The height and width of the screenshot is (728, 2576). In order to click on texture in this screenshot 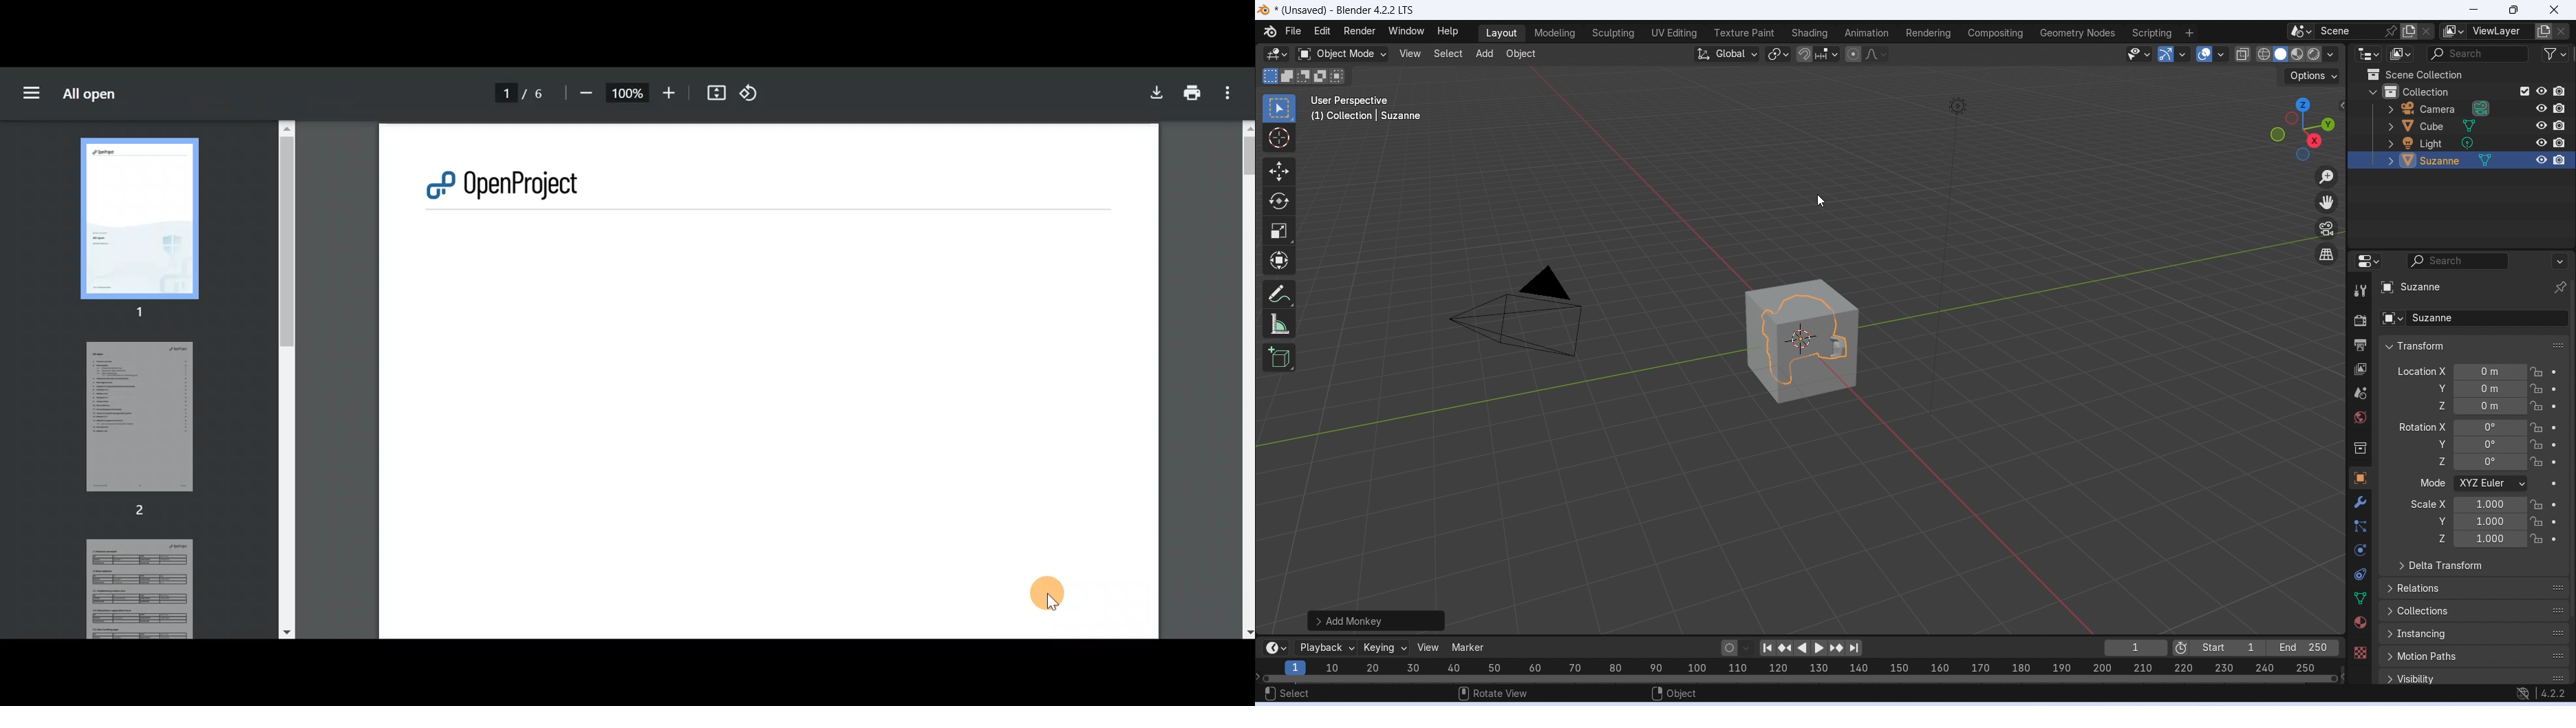, I will do `click(2360, 652)`.